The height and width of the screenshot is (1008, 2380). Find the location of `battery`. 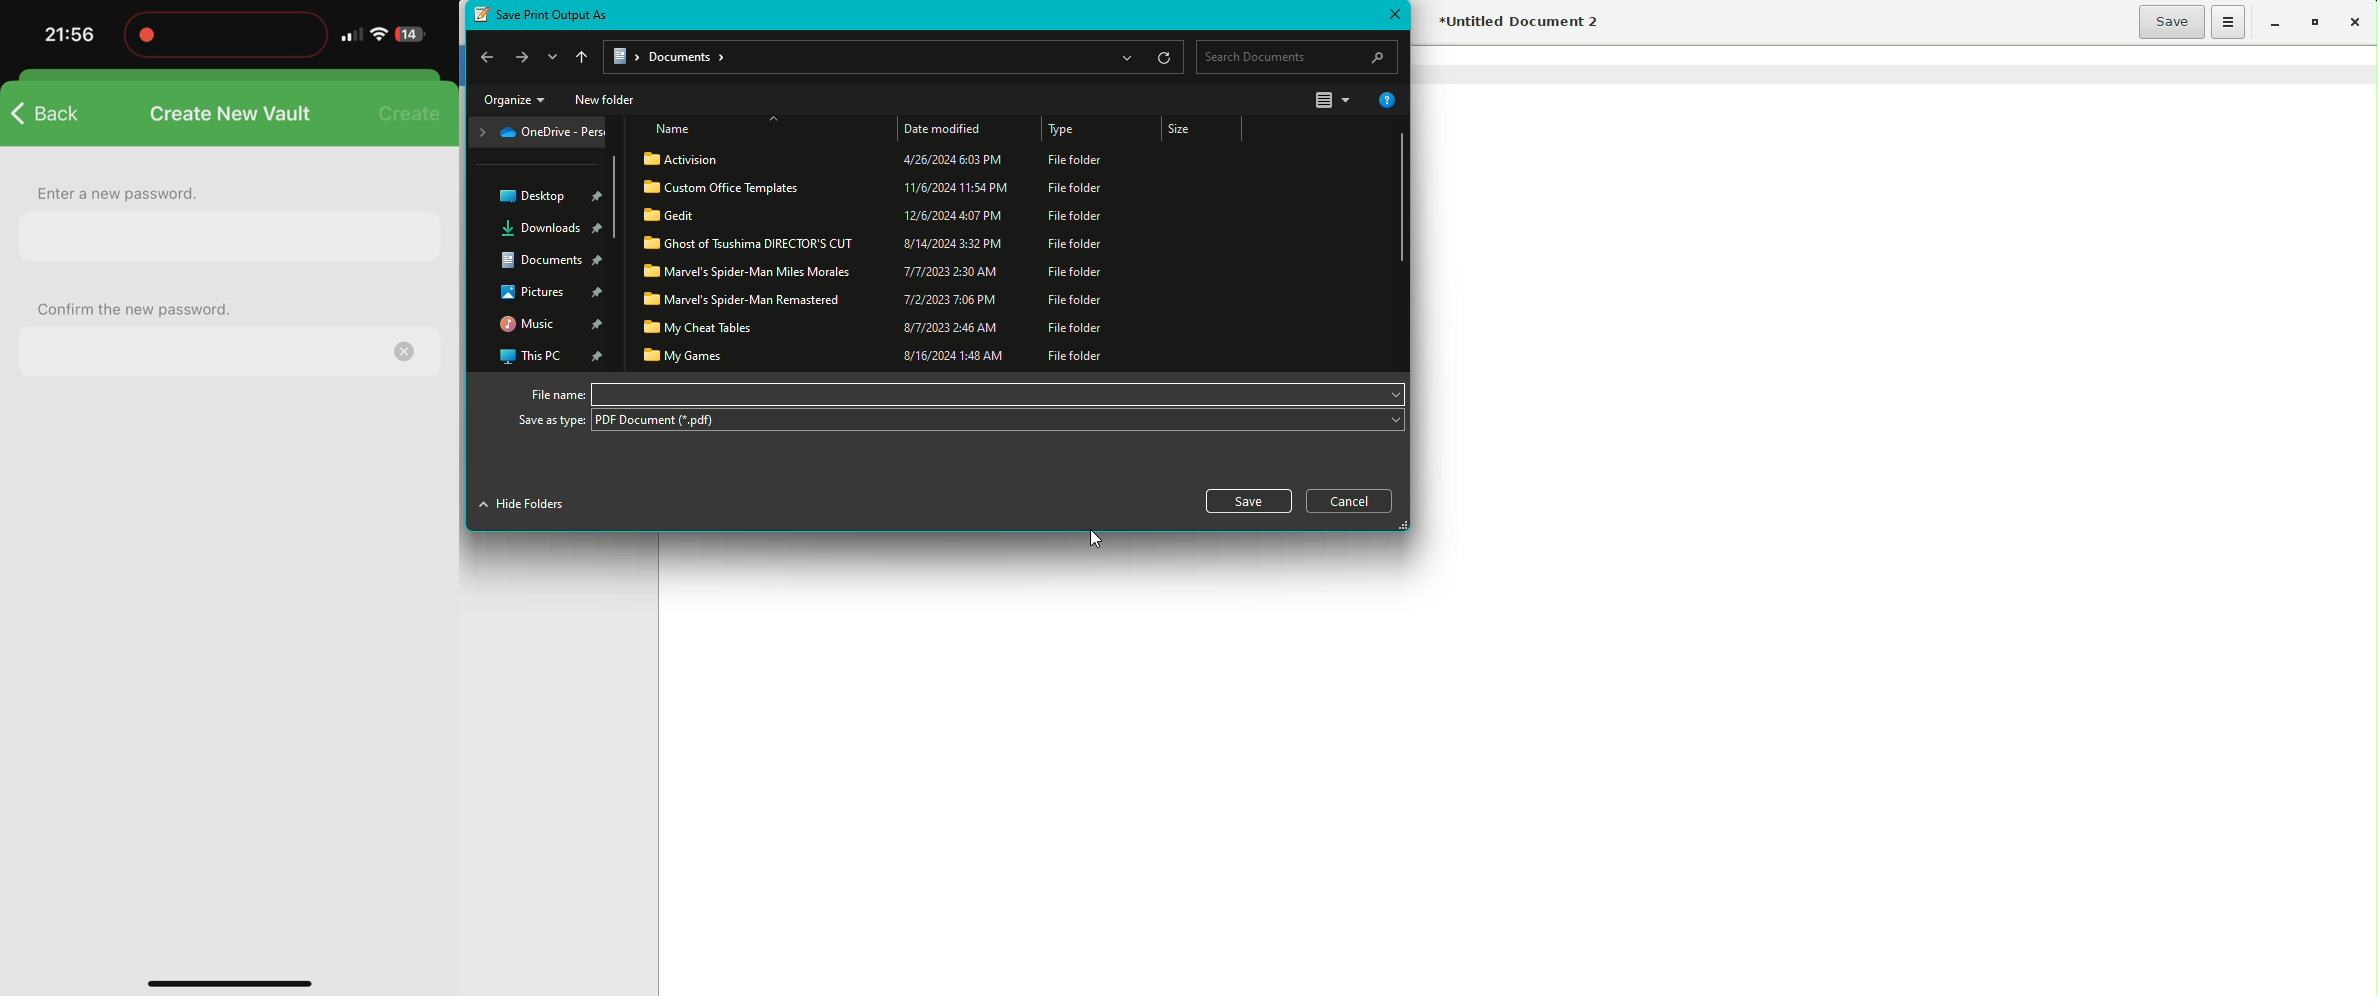

battery is located at coordinates (410, 36).